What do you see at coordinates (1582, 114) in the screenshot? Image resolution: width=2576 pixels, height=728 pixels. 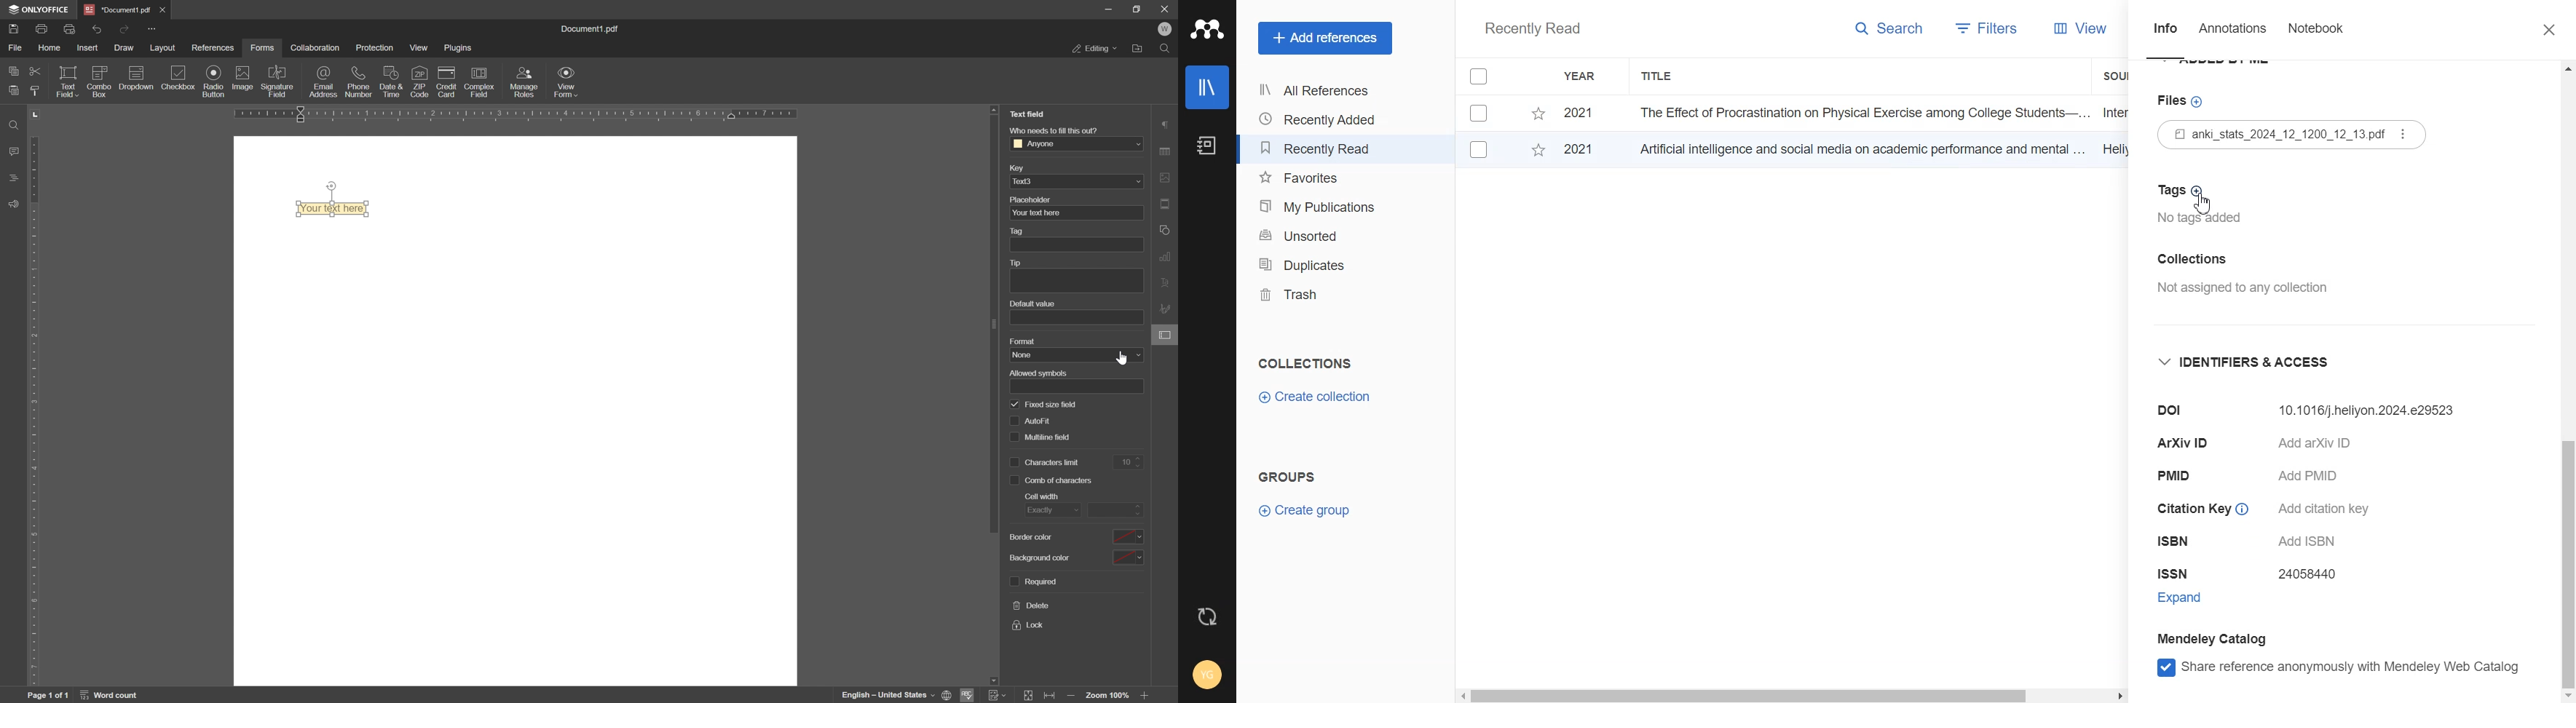 I see `2021` at bounding box center [1582, 114].